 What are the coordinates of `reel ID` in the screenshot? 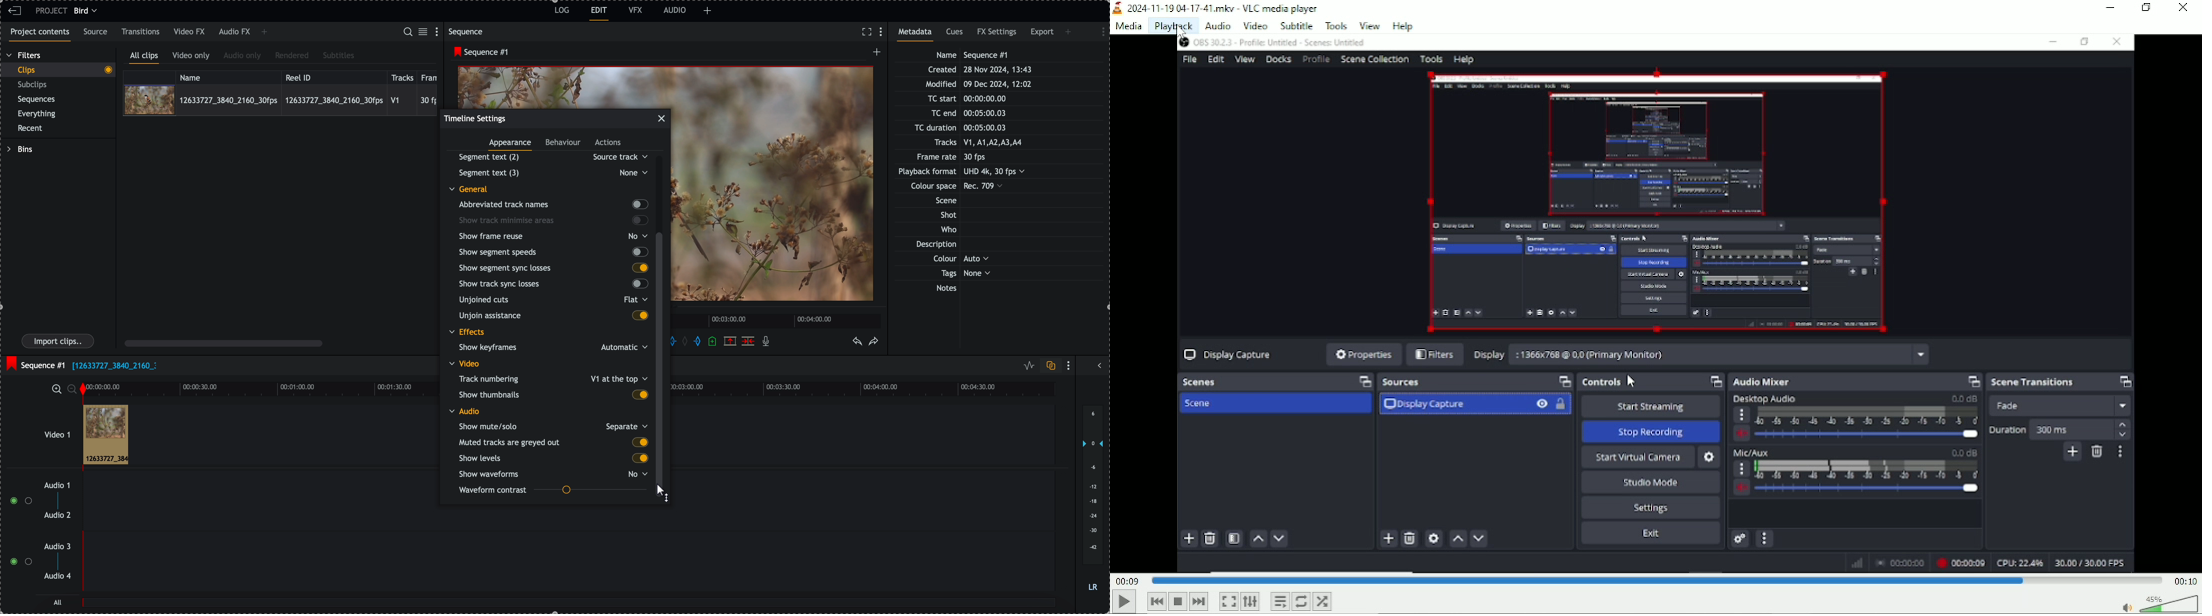 It's located at (333, 76).